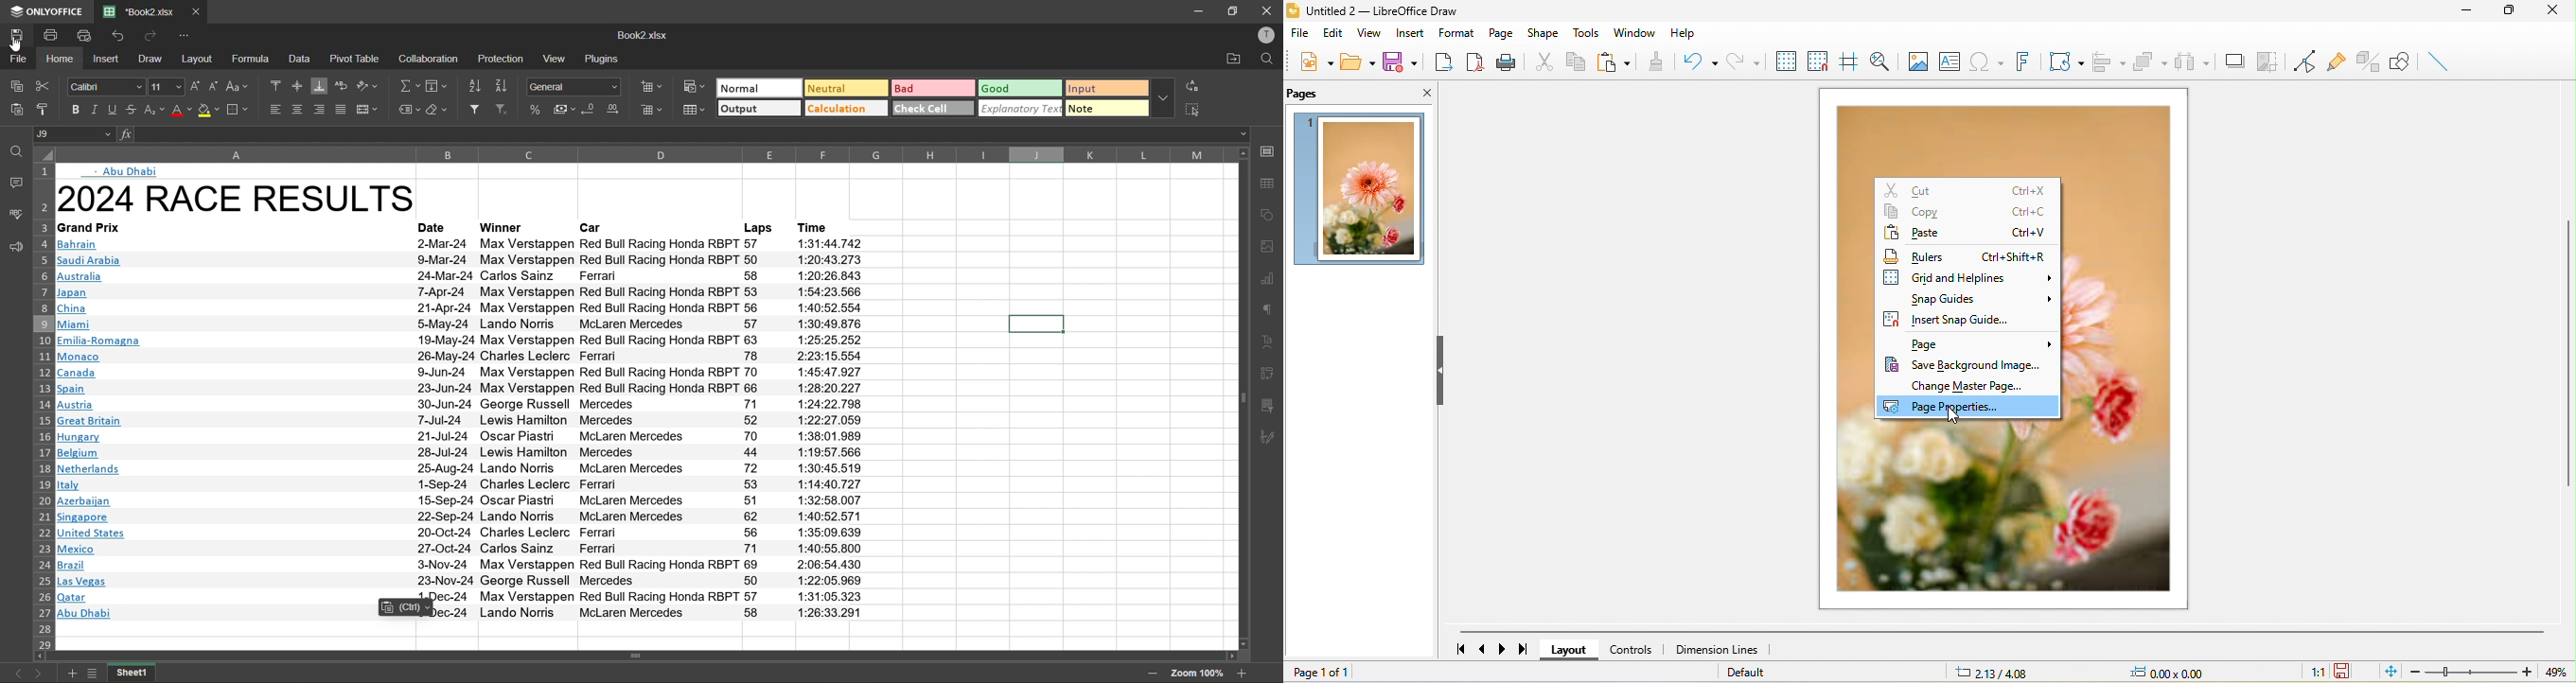 The width and height of the screenshot is (2576, 700). Describe the element at coordinates (634, 656) in the screenshot. I see `horizontal scrollbar` at that location.